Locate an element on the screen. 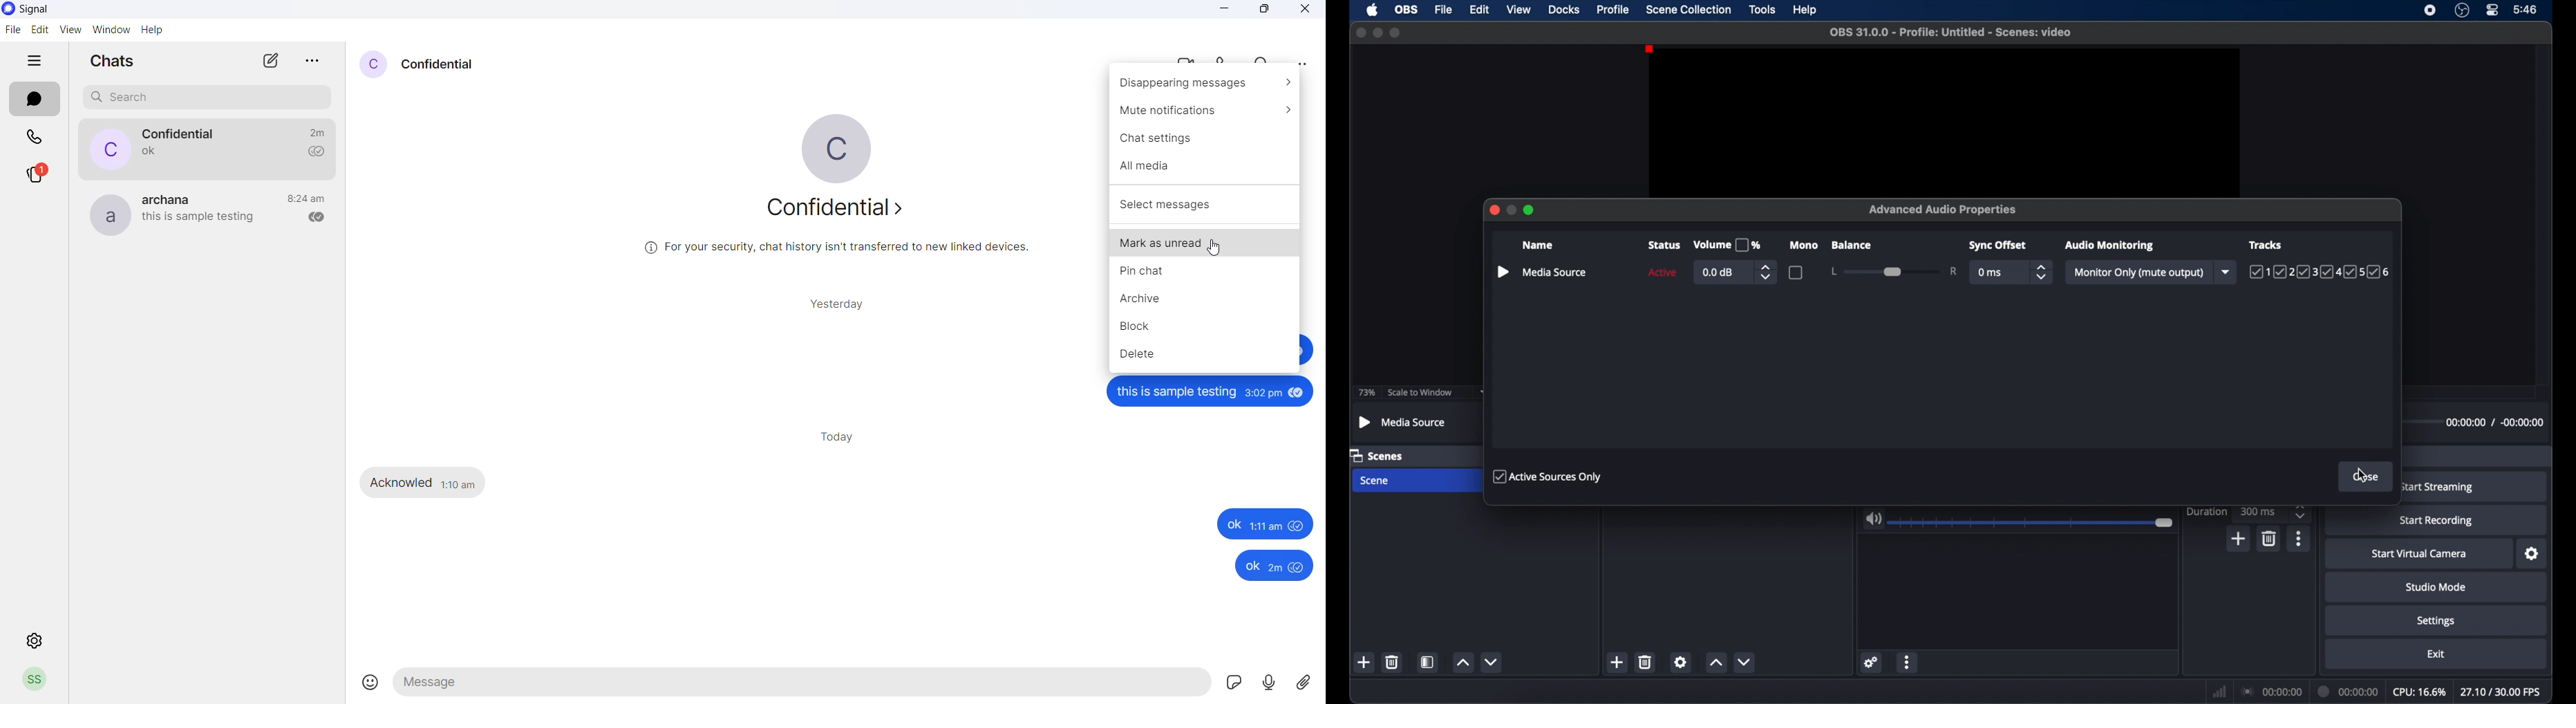  start streaming is located at coordinates (2439, 488).